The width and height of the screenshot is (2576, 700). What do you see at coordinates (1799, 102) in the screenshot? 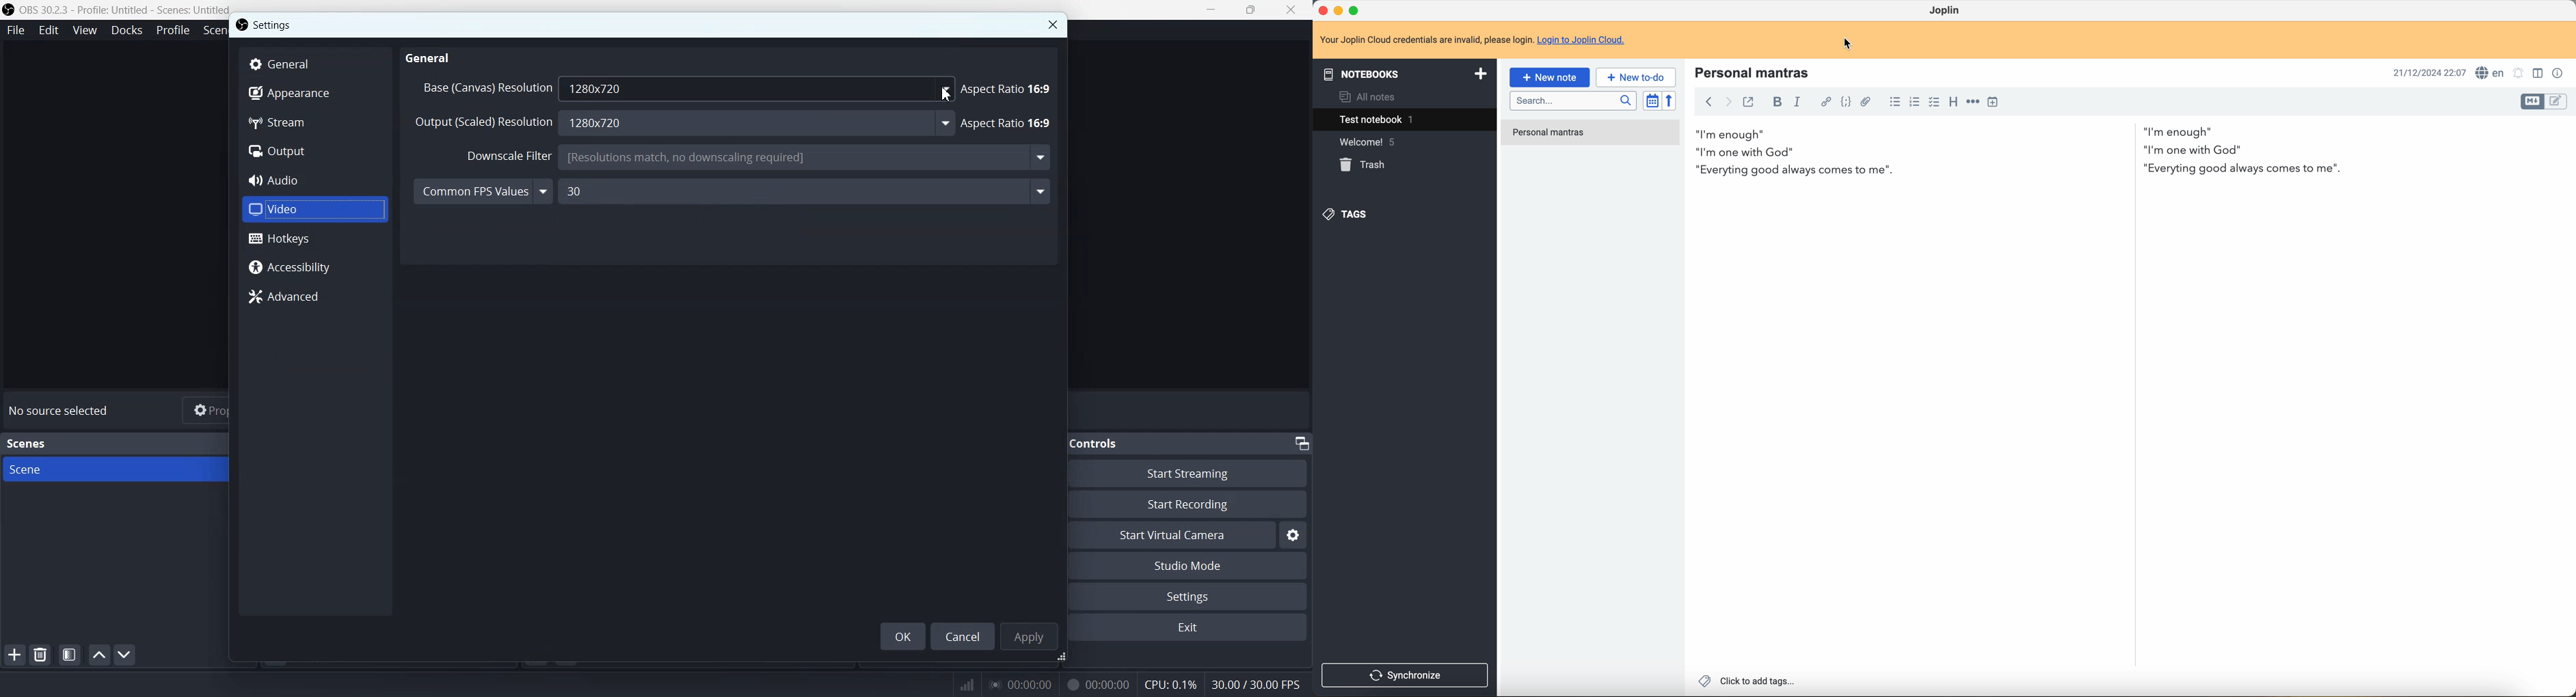
I see `italic` at bounding box center [1799, 102].